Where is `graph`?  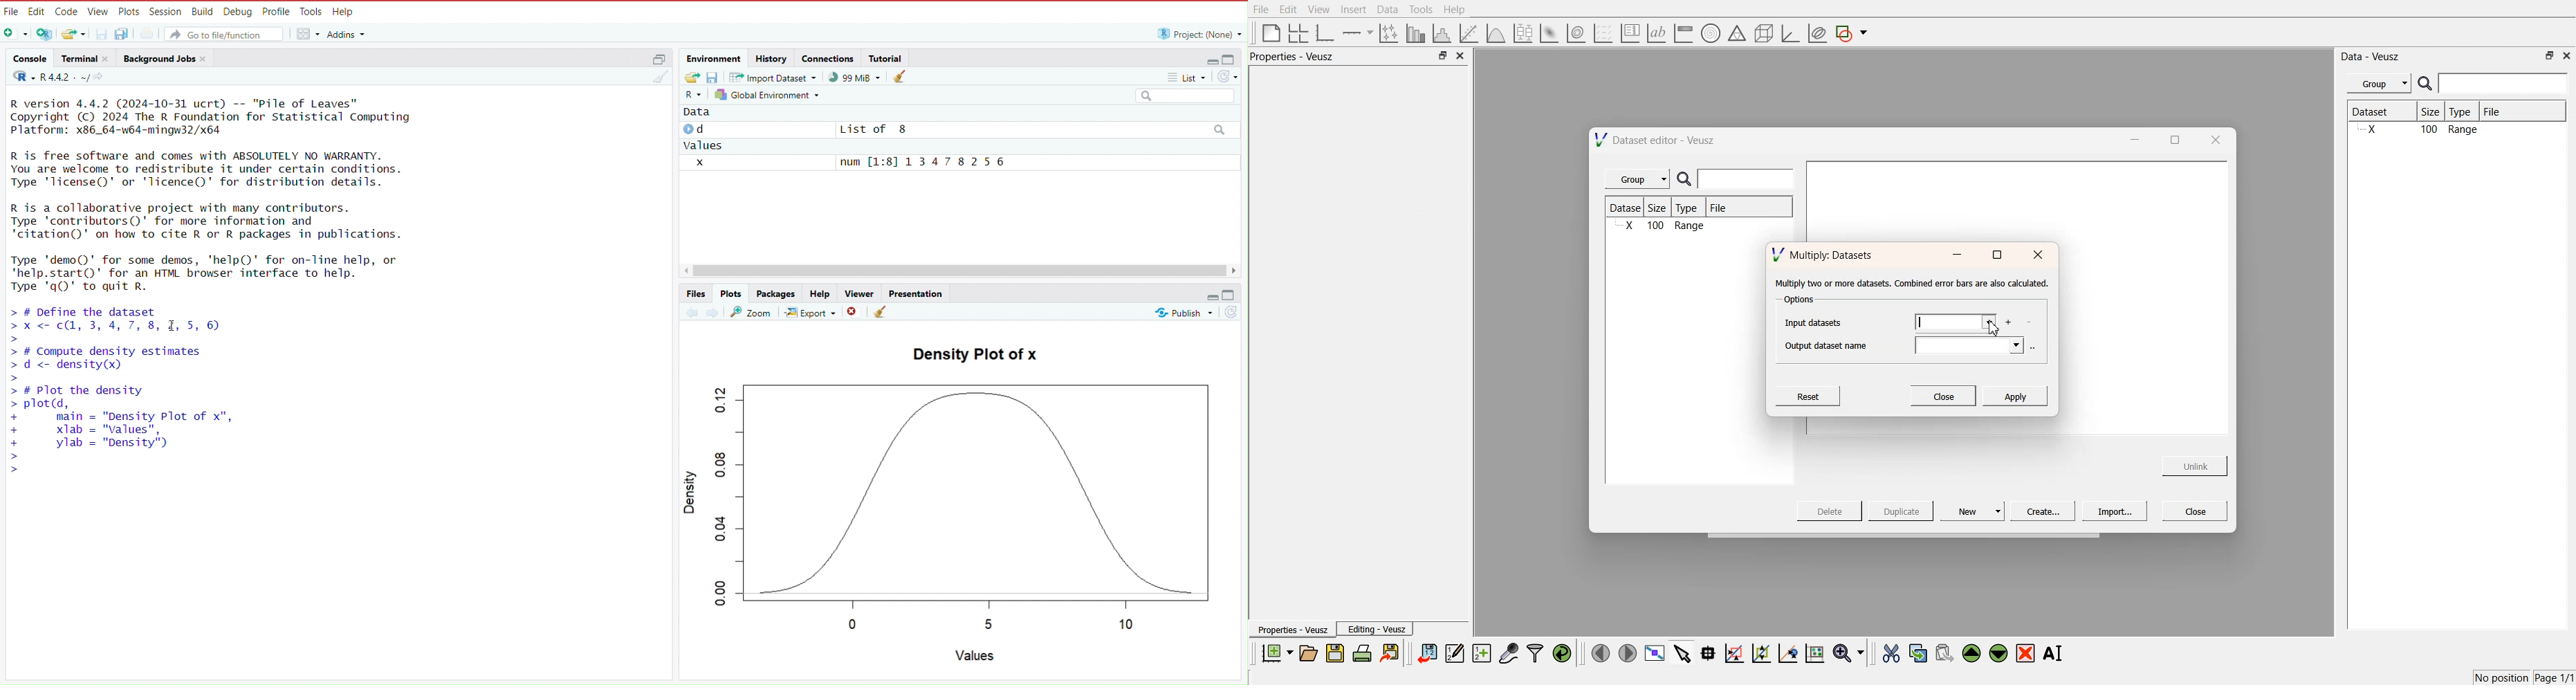
graph is located at coordinates (963, 506).